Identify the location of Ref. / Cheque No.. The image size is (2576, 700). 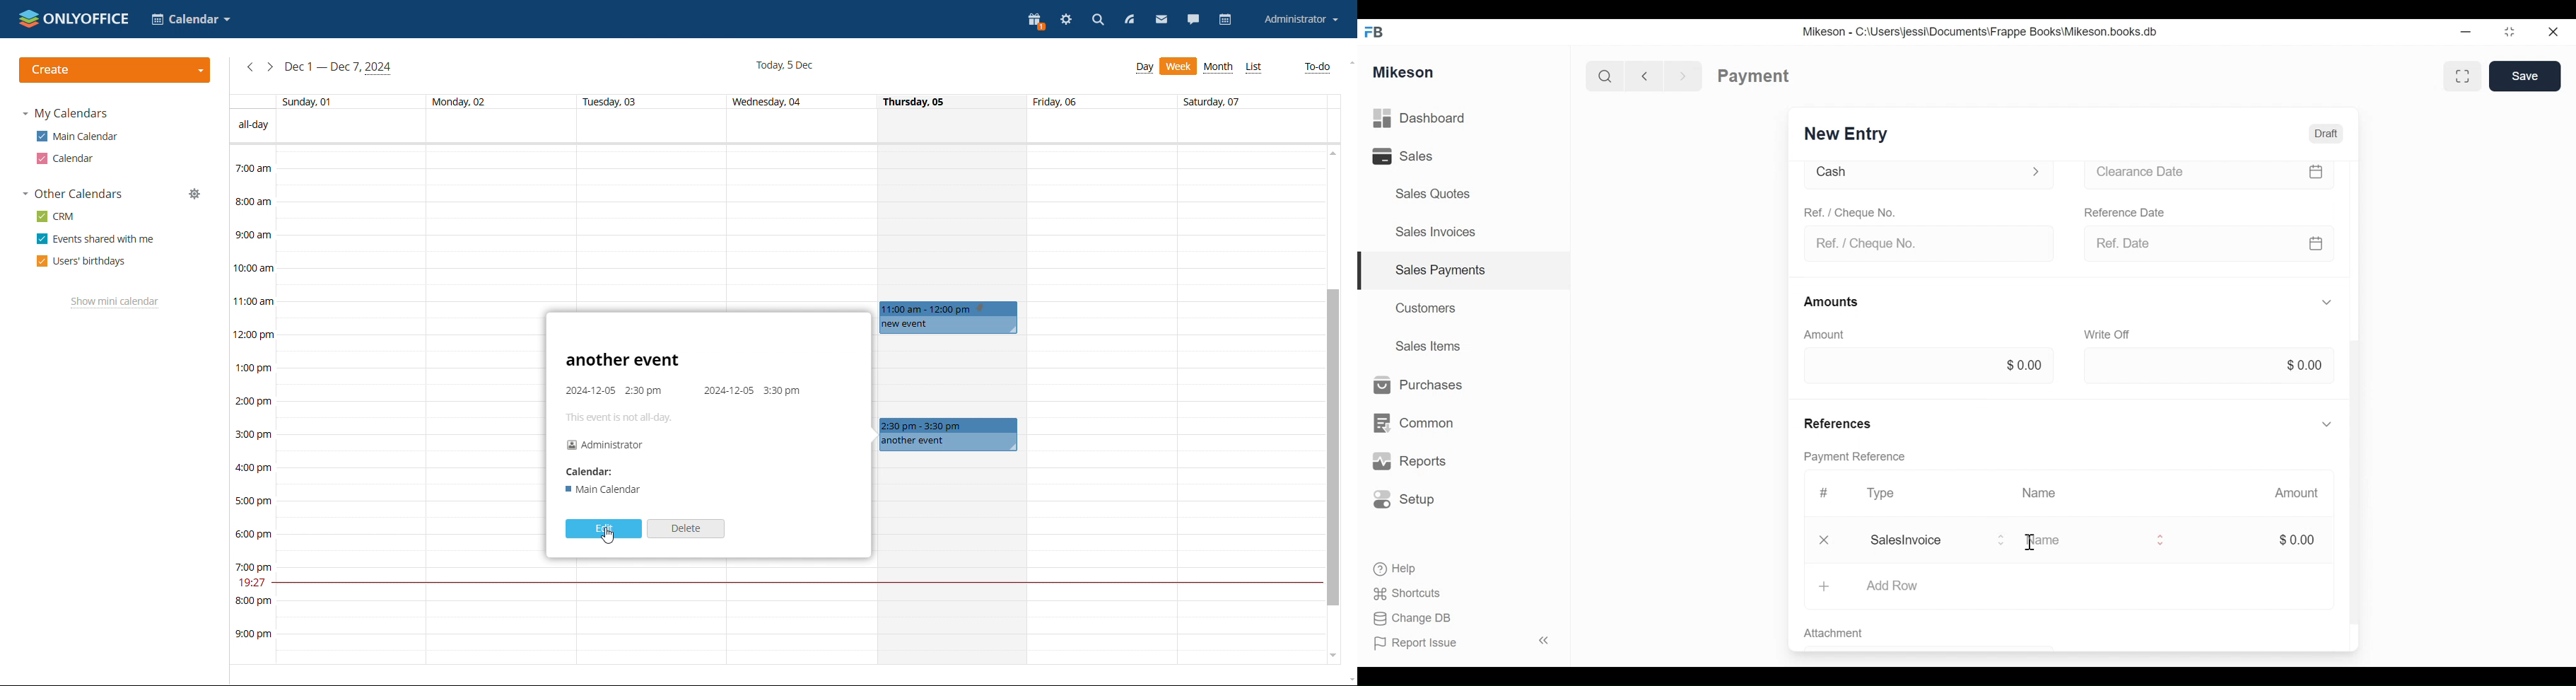
(1854, 214).